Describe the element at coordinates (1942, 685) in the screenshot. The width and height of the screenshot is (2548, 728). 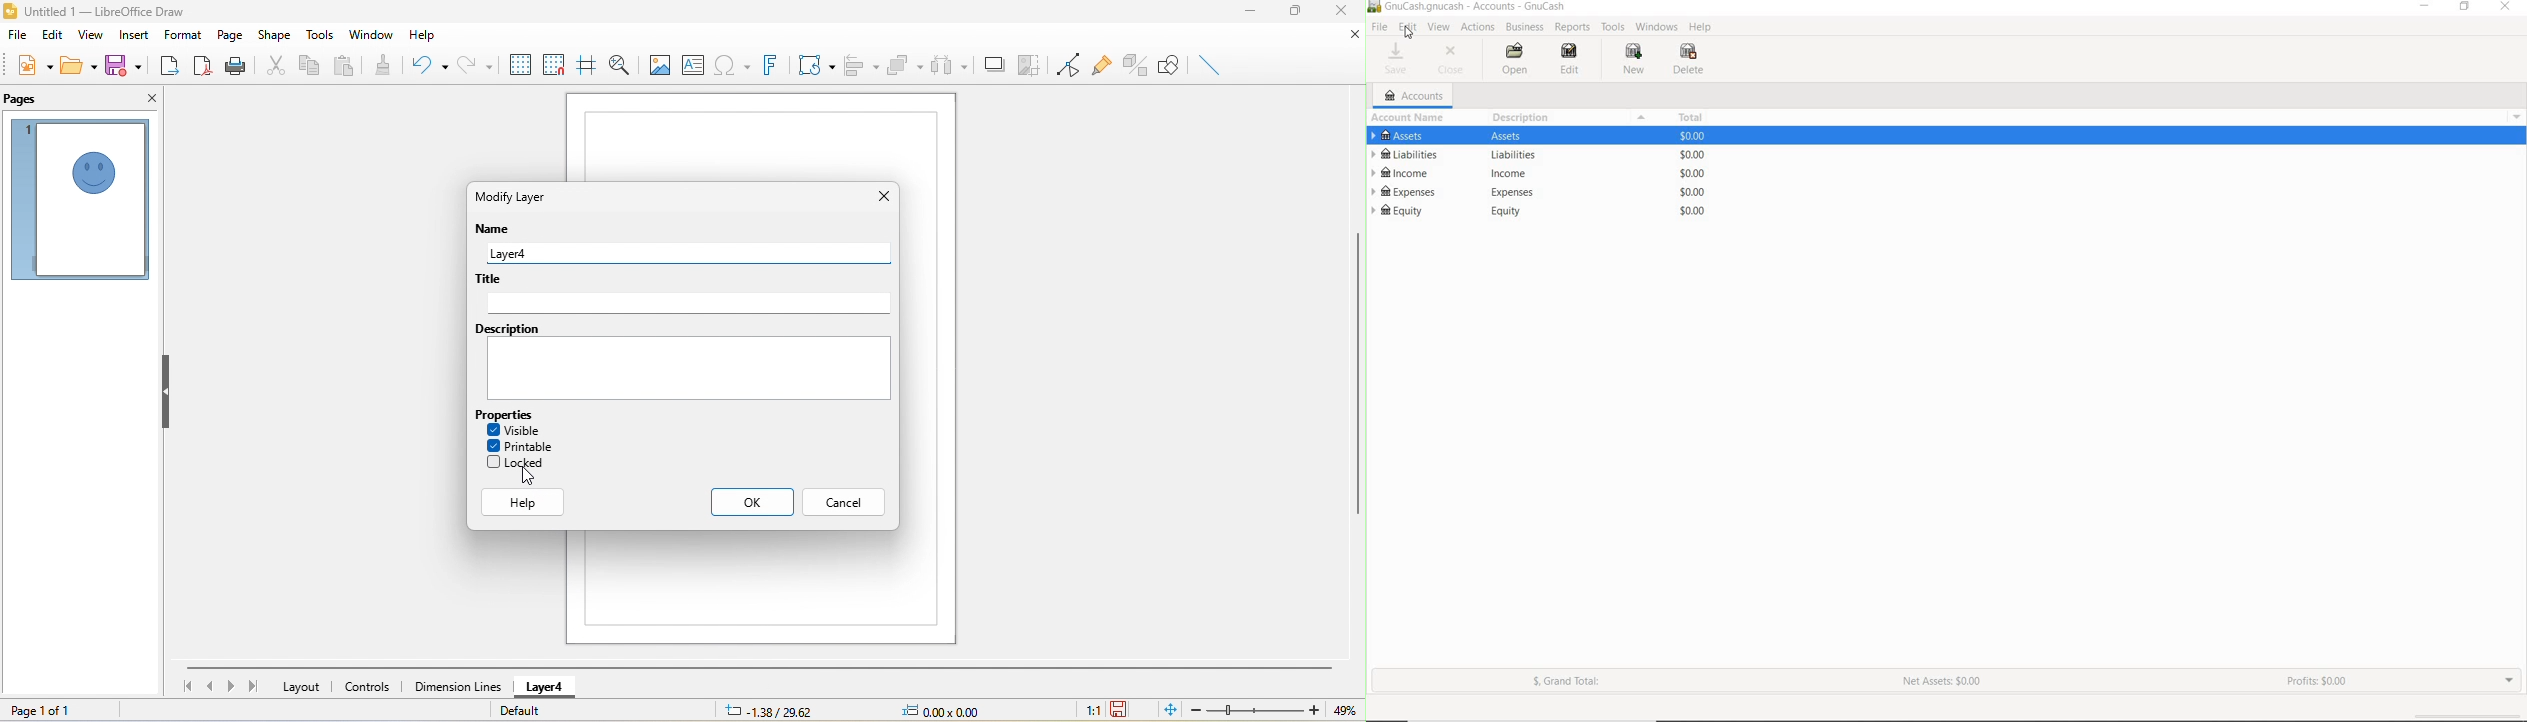
I see `NET ASSETS` at that location.